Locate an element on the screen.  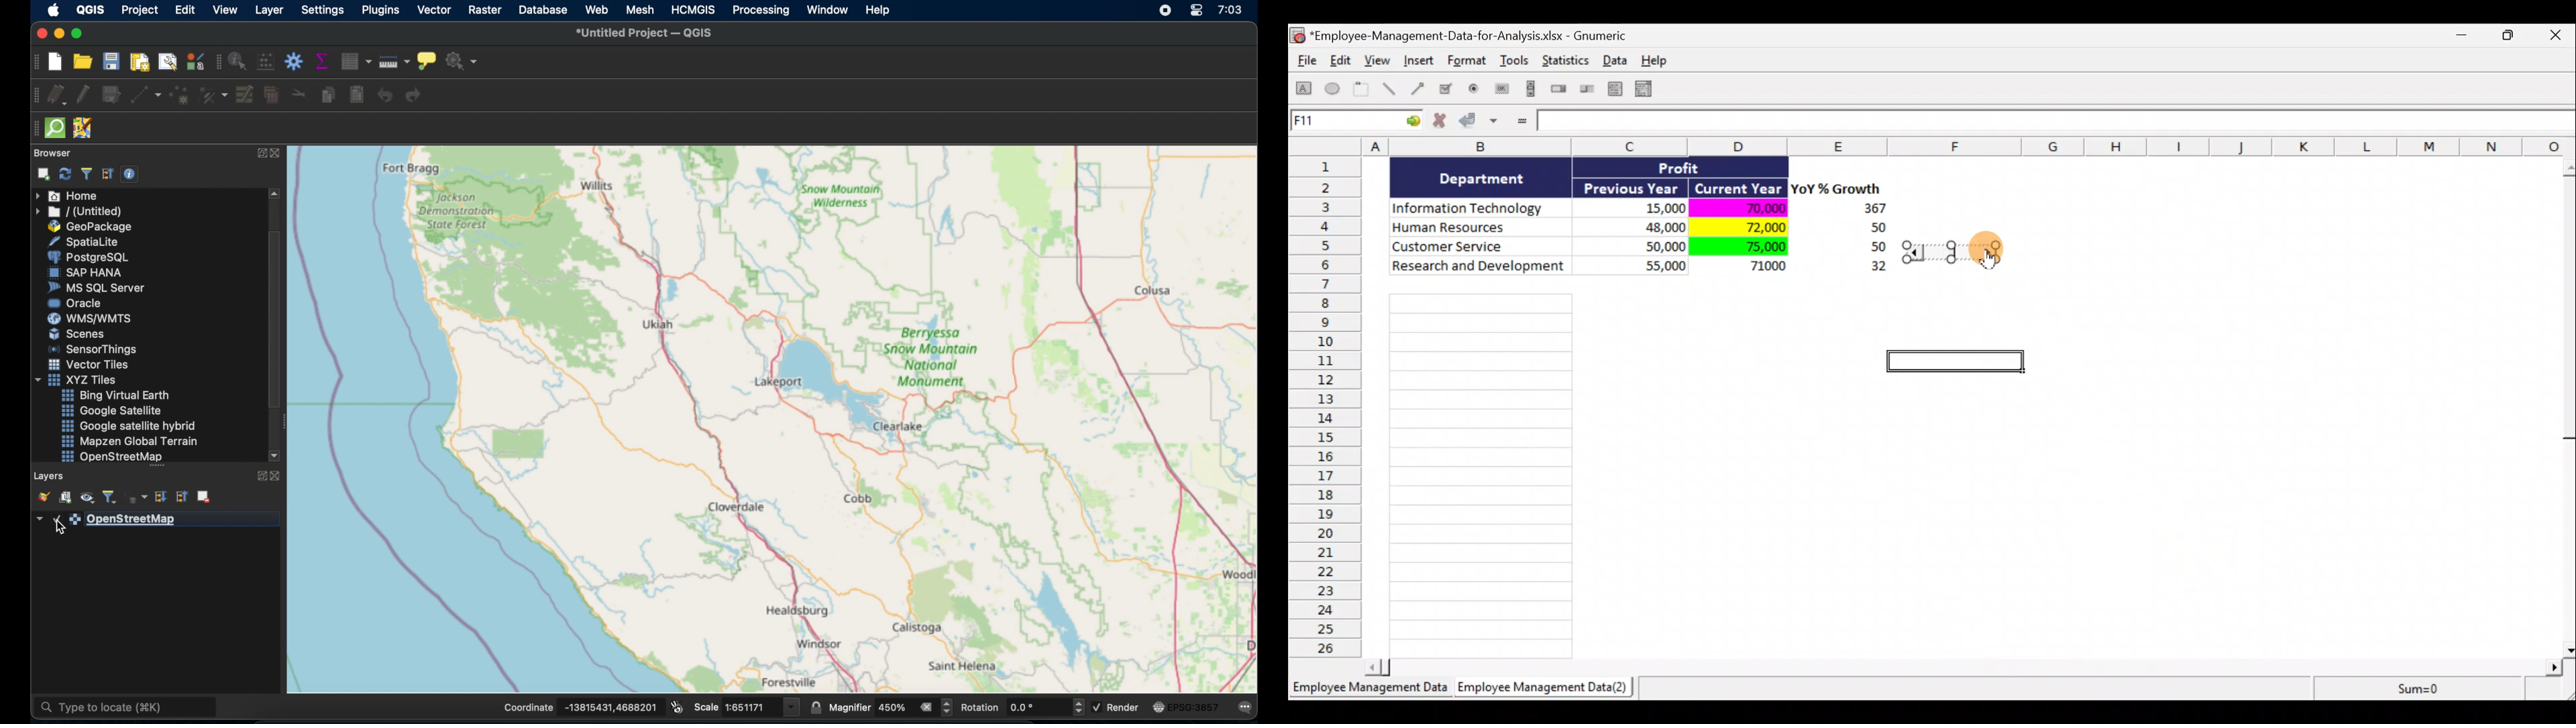
Edit is located at coordinates (1342, 62).